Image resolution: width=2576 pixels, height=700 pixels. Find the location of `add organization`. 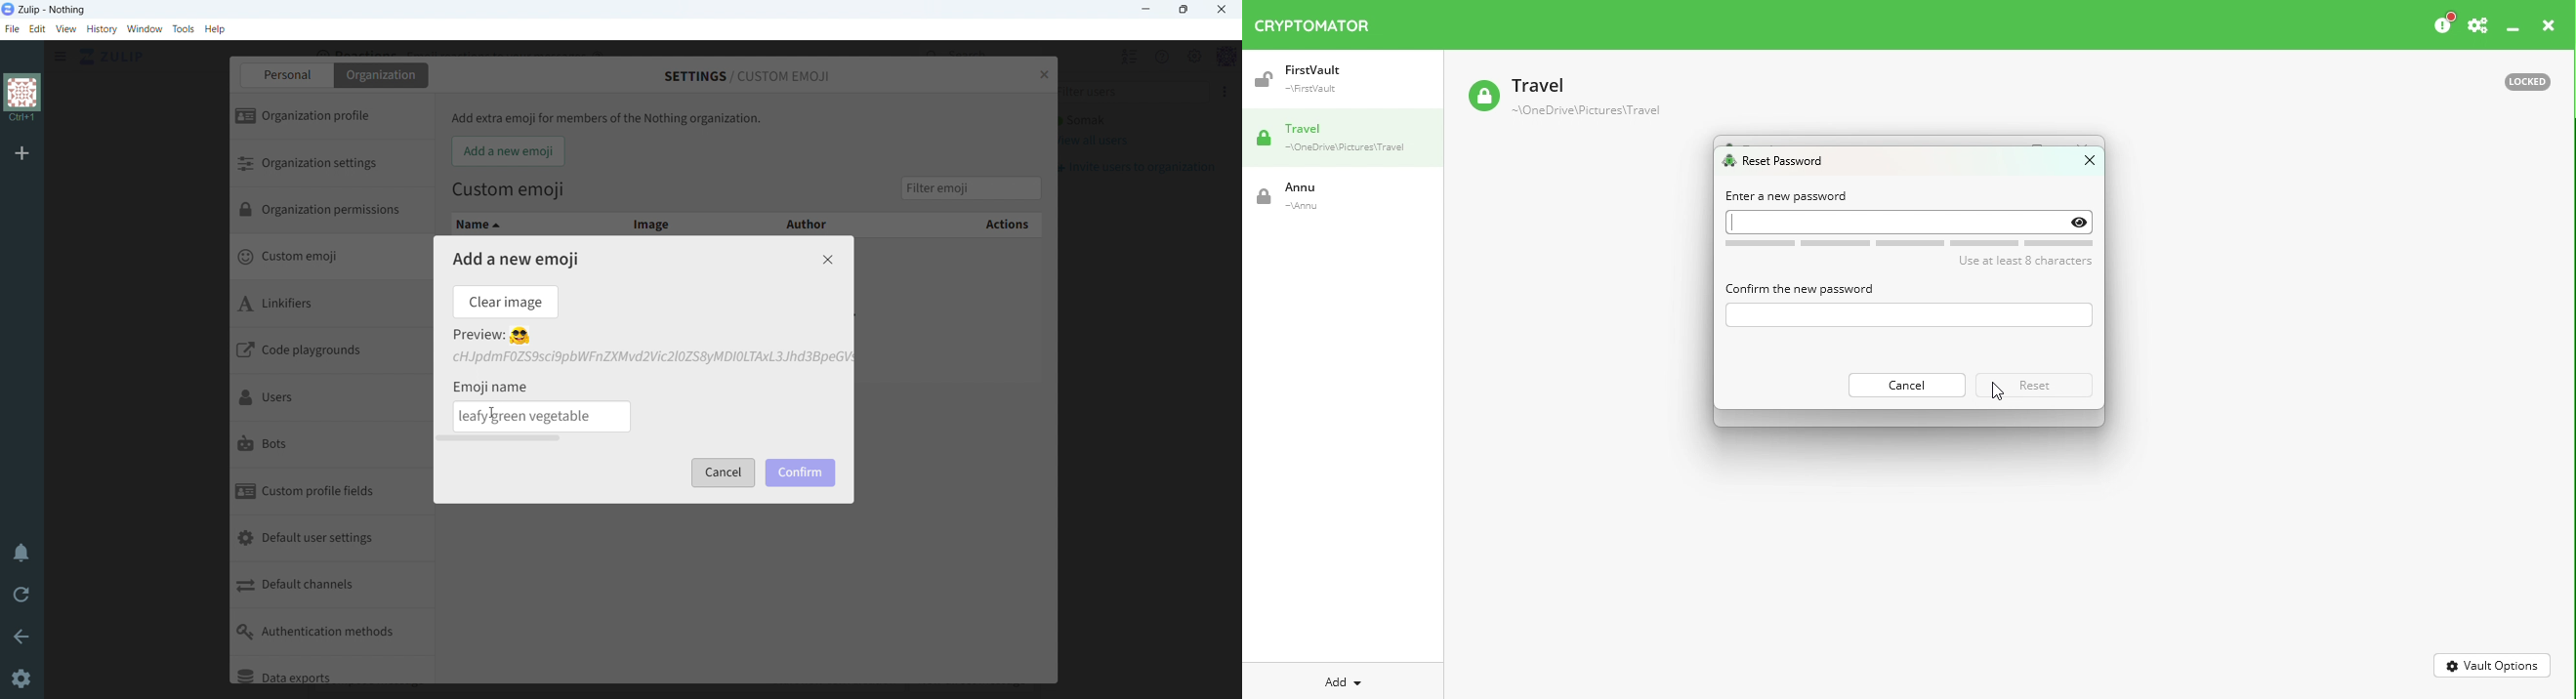

add organization is located at coordinates (23, 154).